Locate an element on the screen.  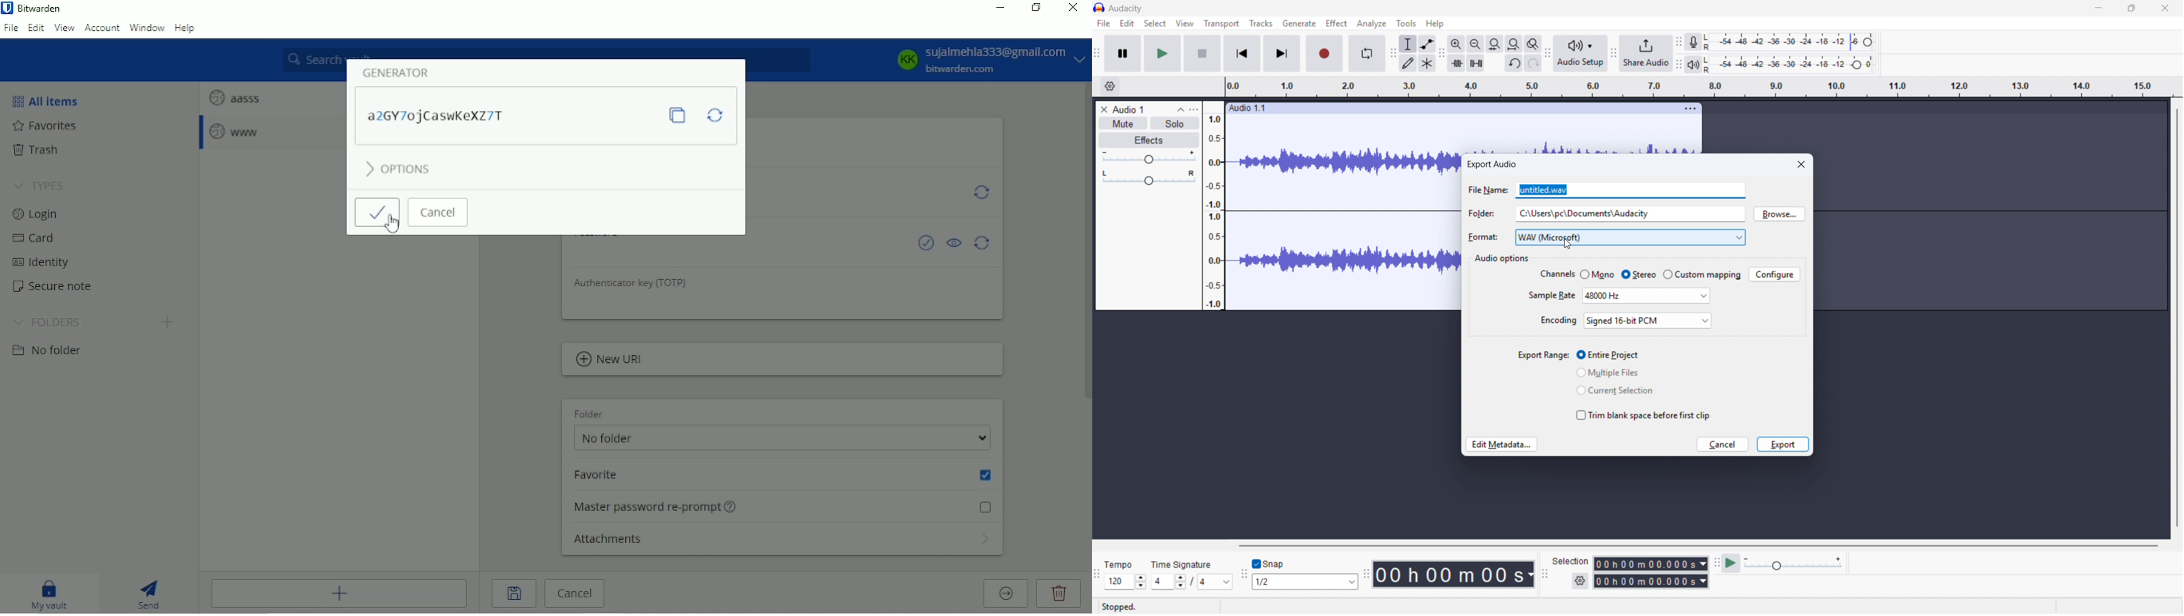
Minimize is located at coordinates (1003, 7).